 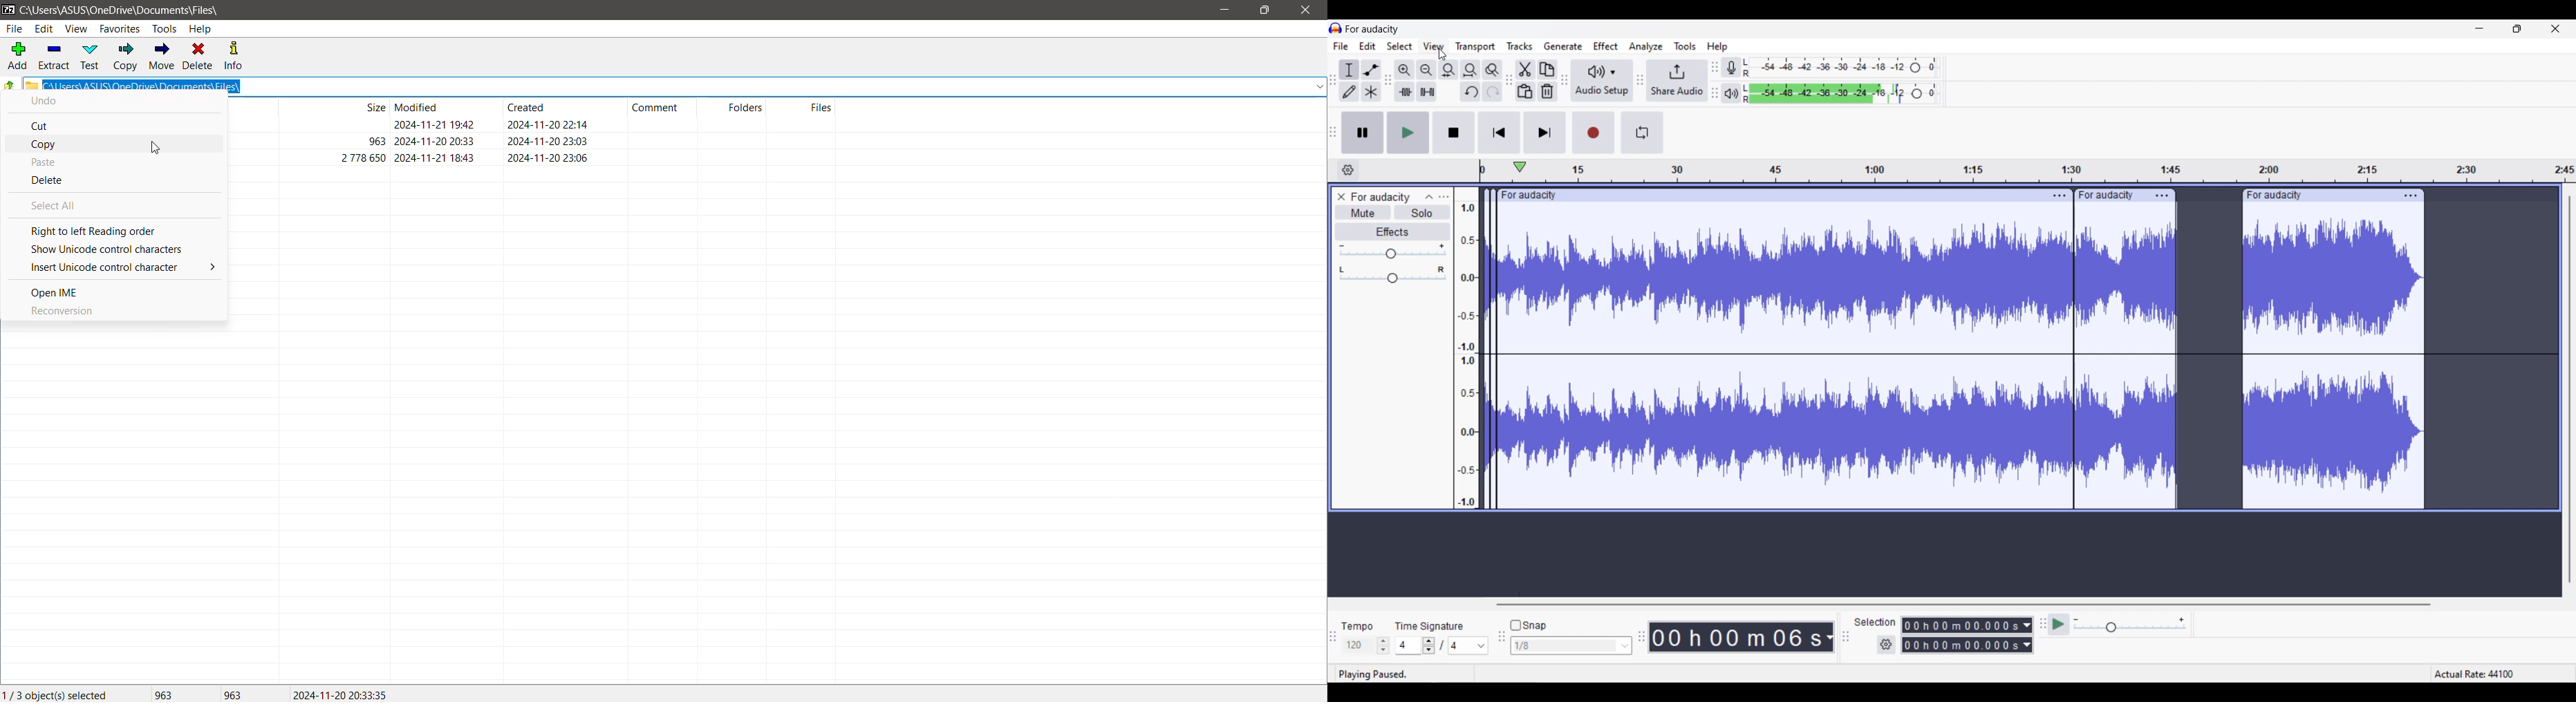 What do you see at coordinates (42, 127) in the screenshot?
I see `Cut` at bounding box center [42, 127].